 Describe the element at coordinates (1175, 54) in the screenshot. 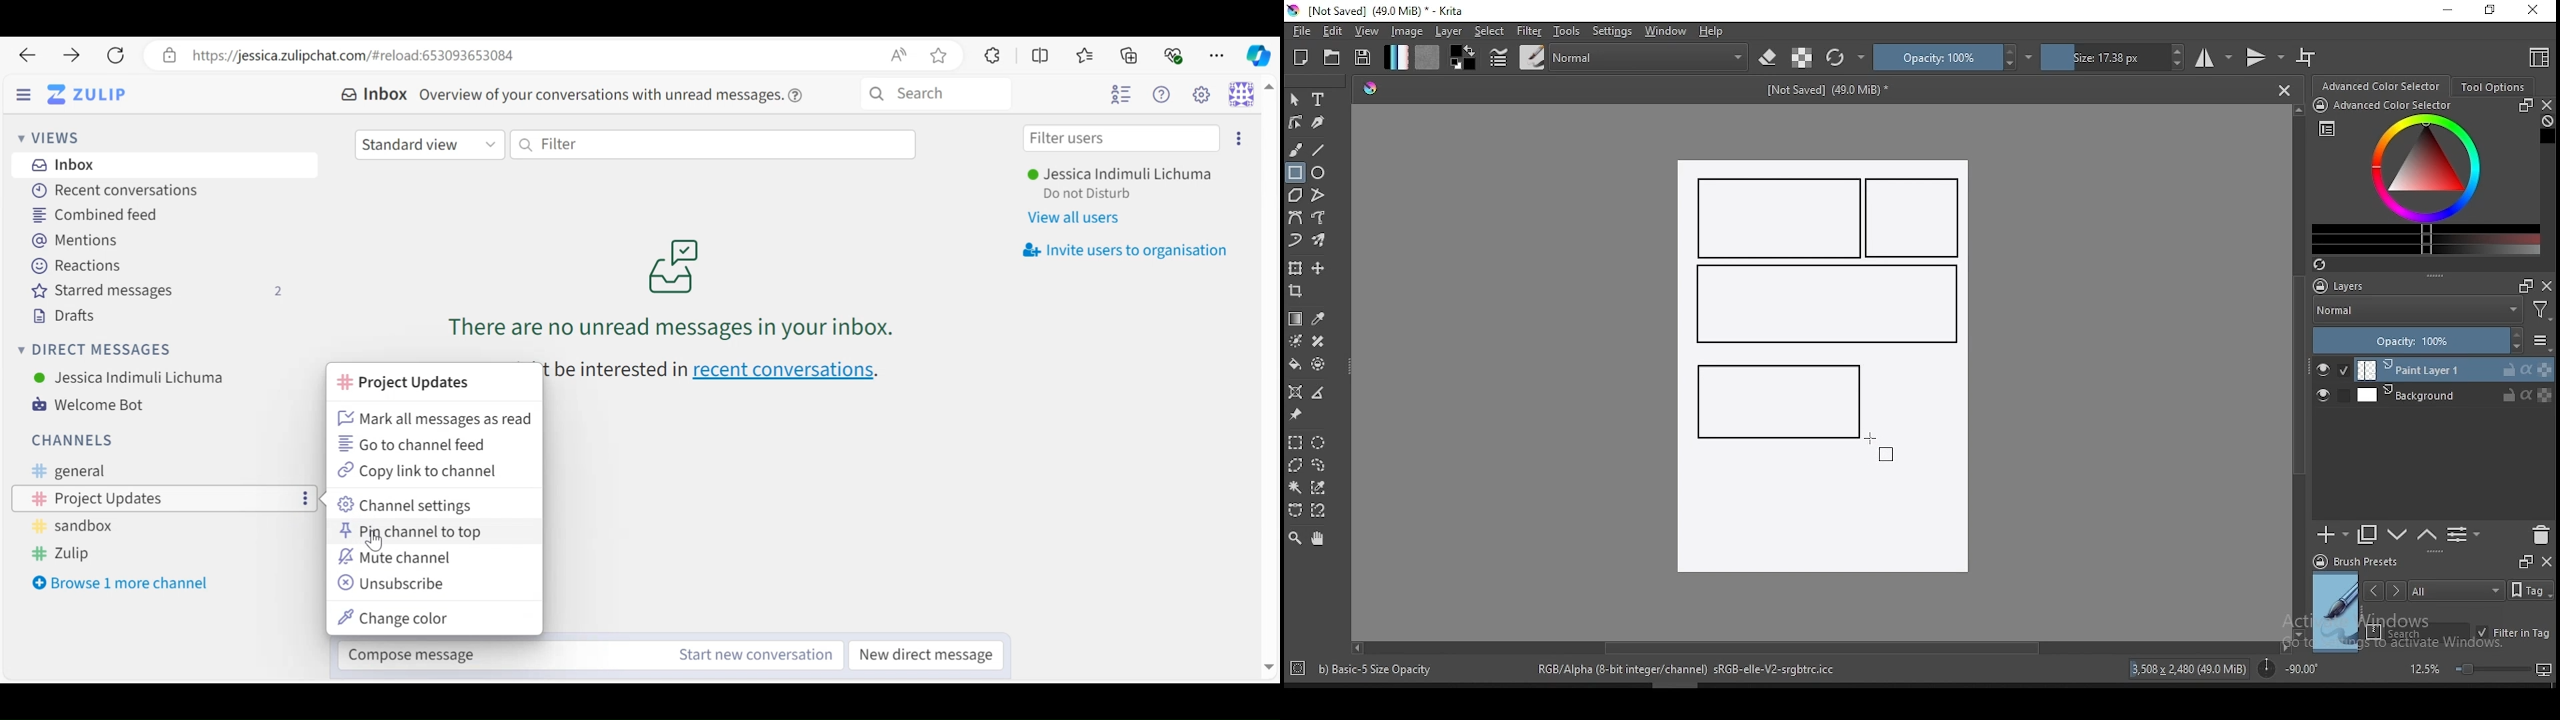

I see `Browser essentials` at that location.